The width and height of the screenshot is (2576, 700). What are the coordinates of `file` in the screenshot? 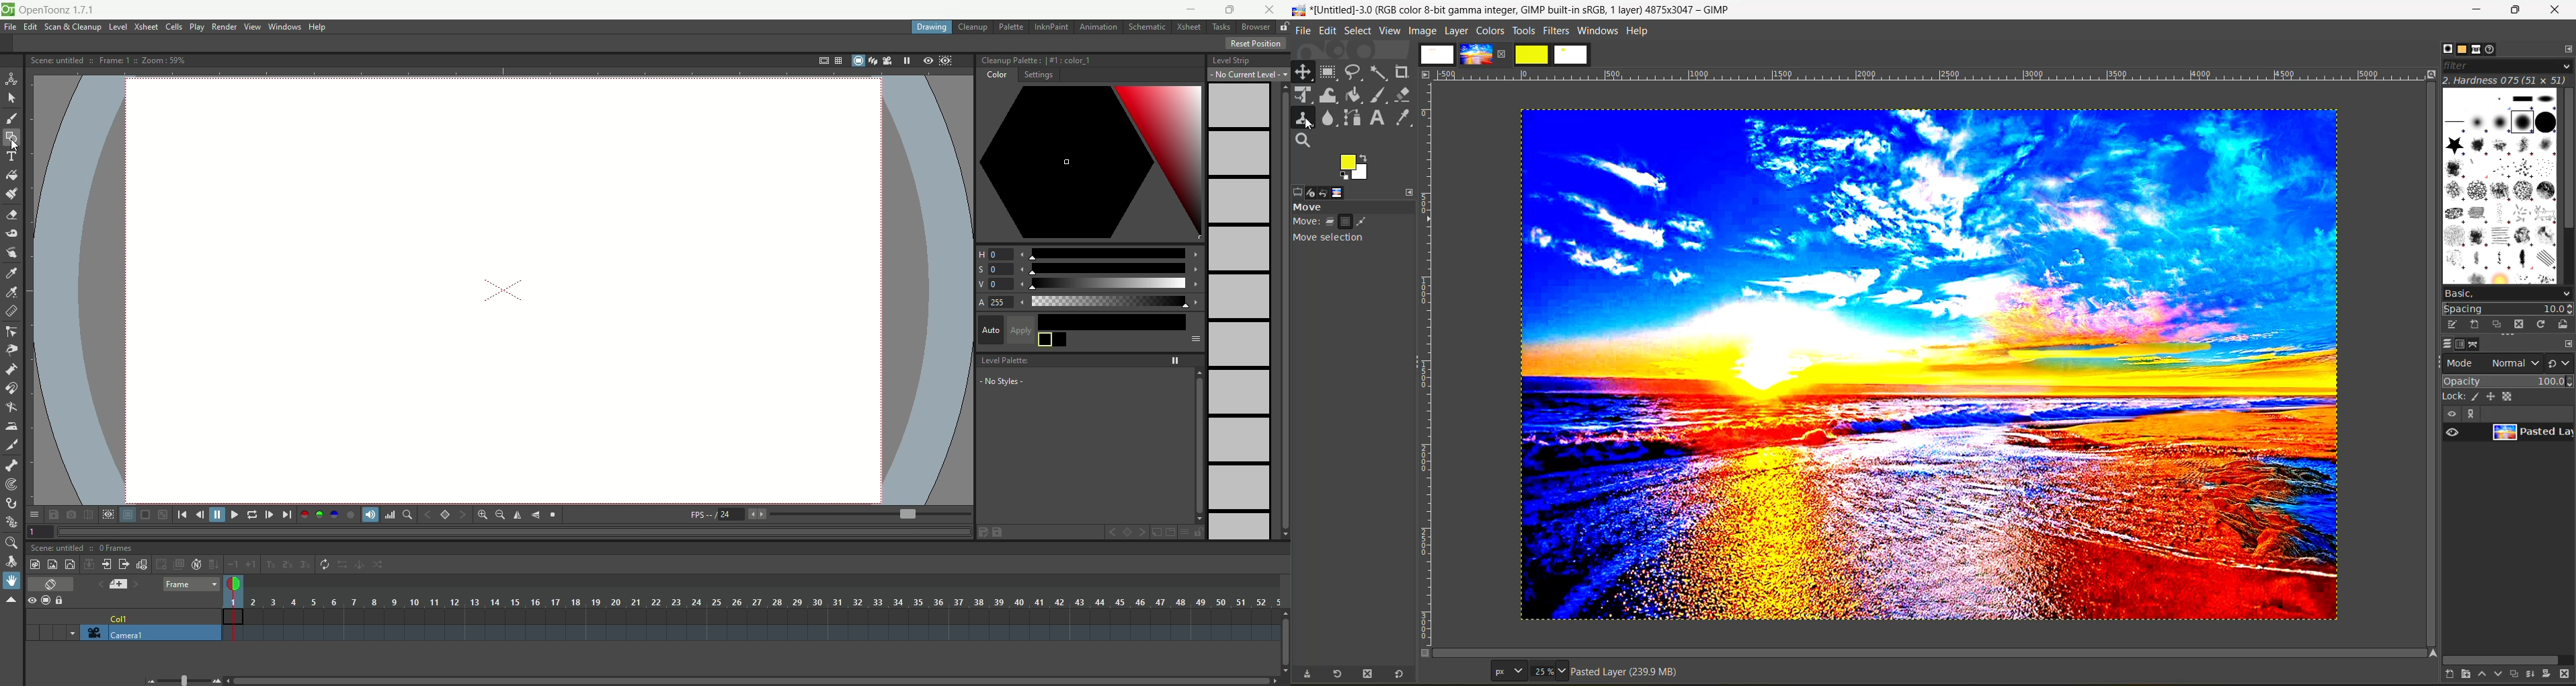 It's located at (13, 28).